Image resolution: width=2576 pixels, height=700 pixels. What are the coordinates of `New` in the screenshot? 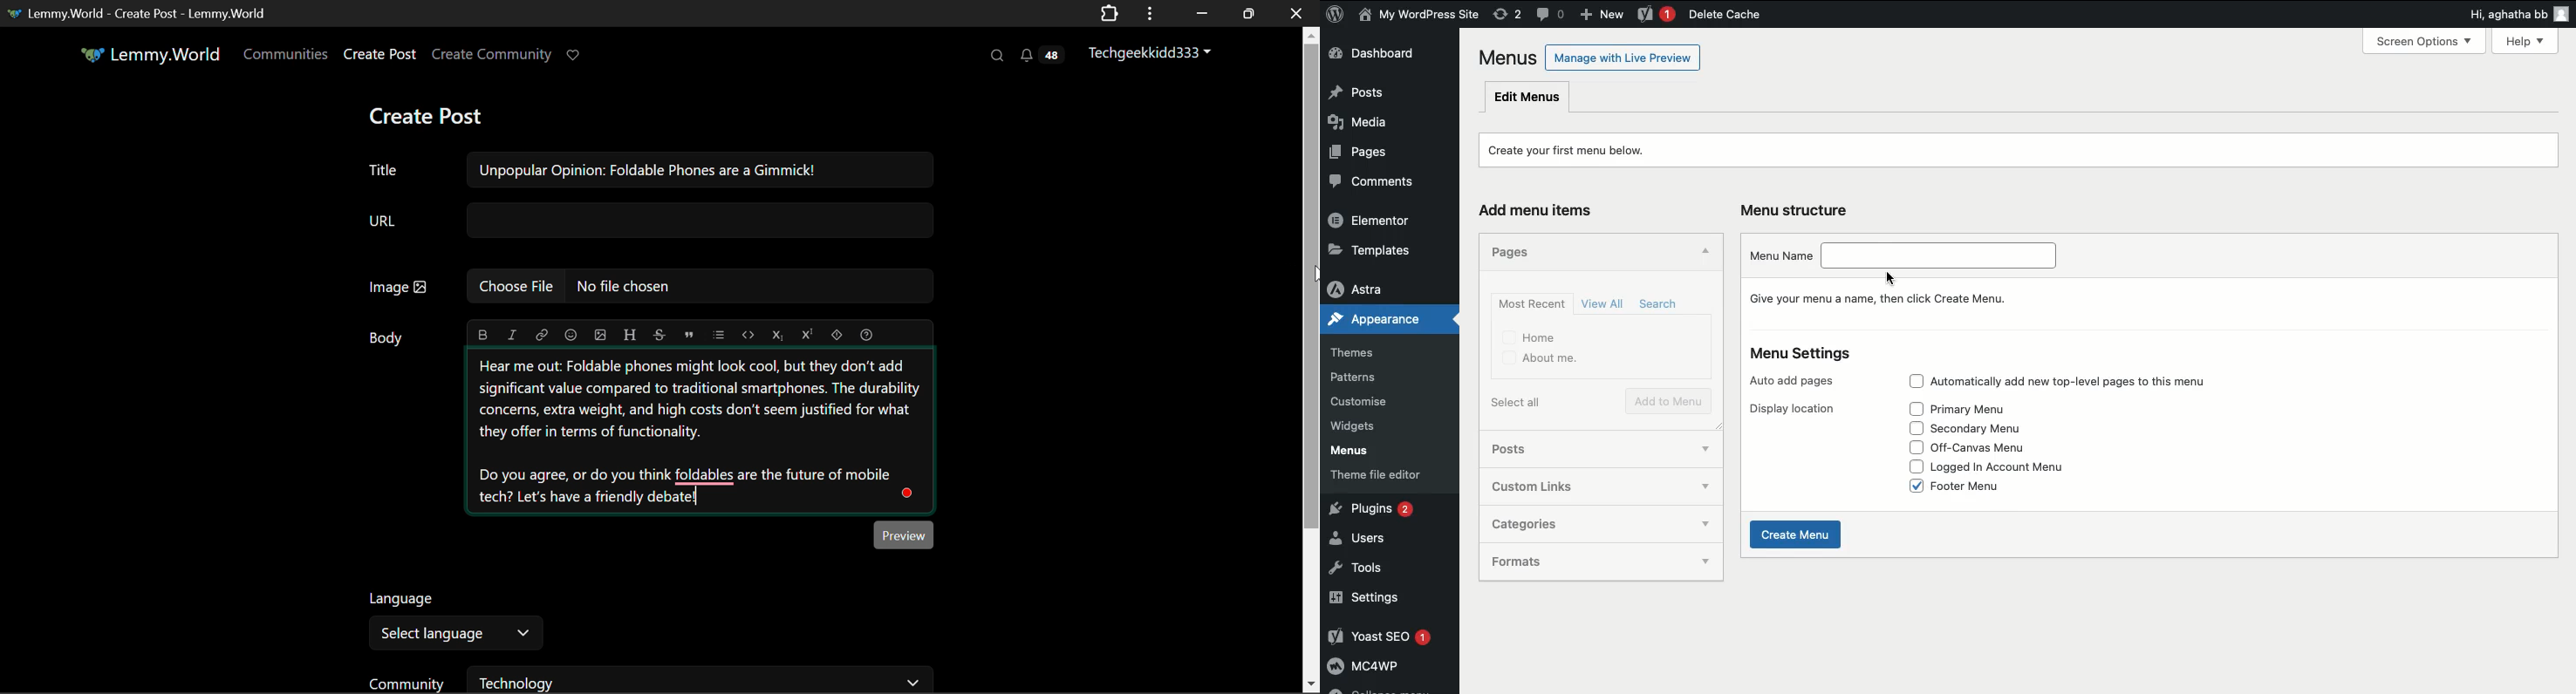 It's located at (1605, 16).